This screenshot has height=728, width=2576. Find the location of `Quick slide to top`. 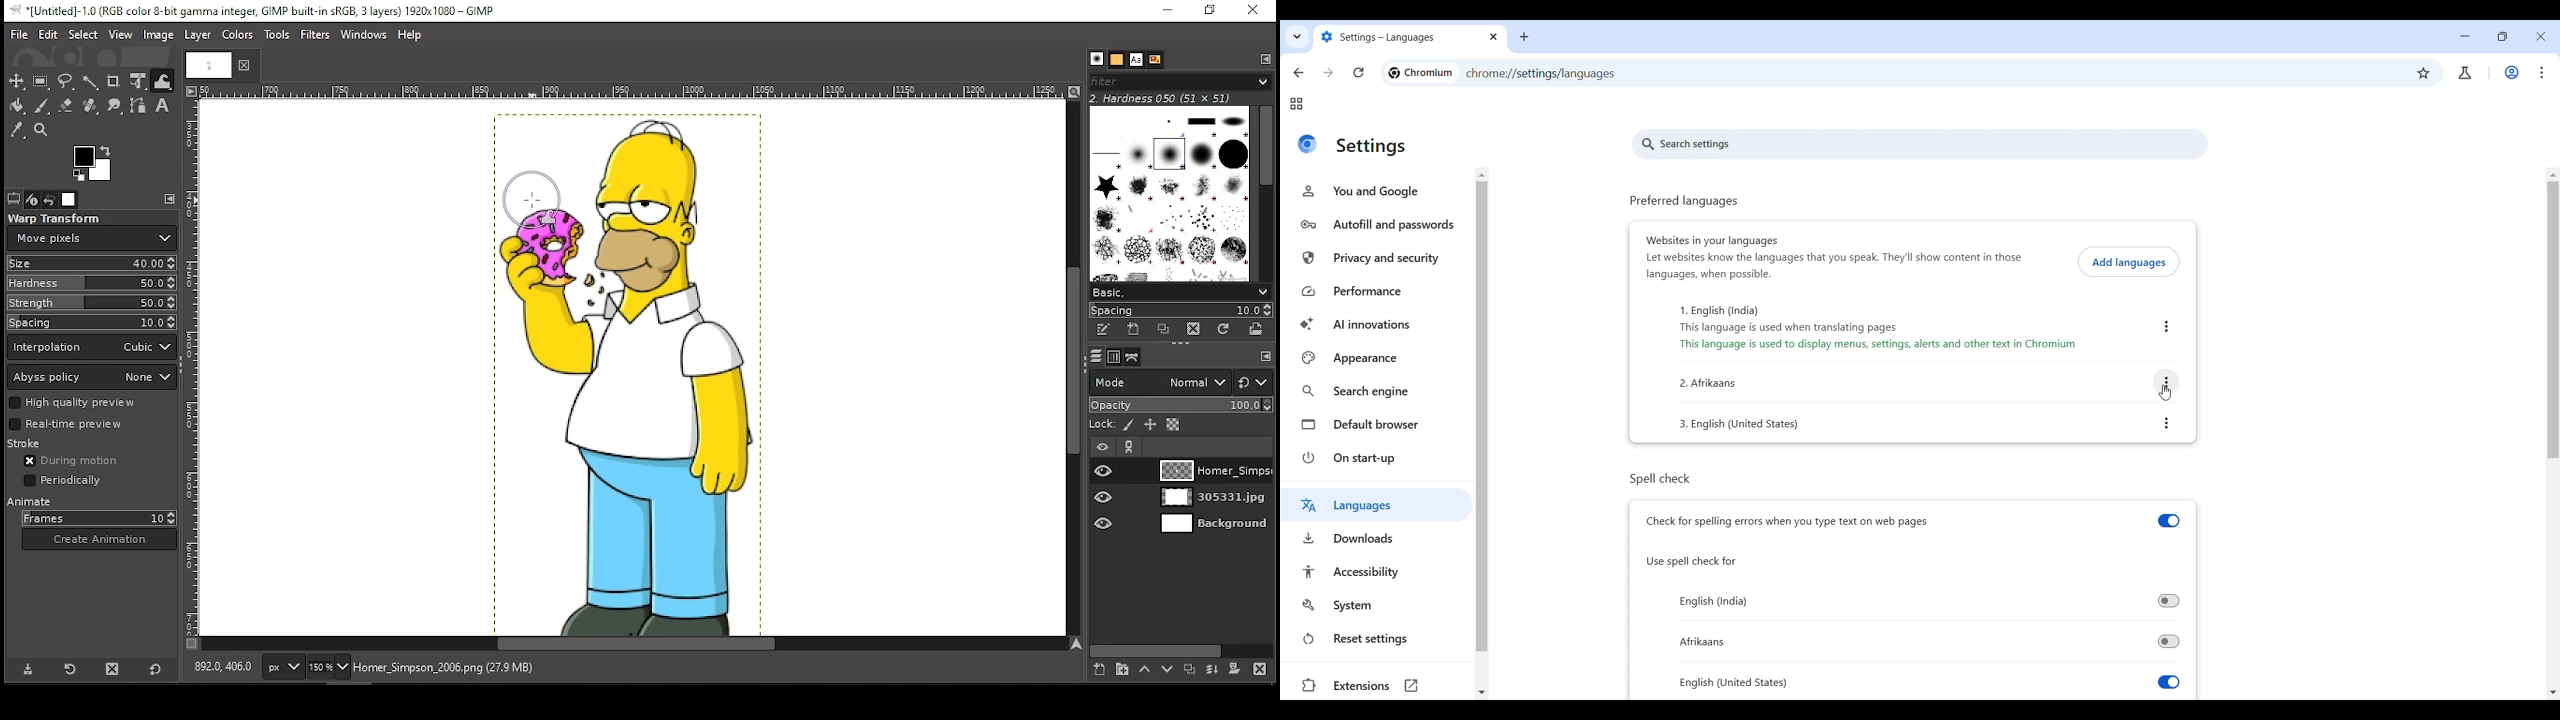

Quick slide to top is located at coordinates (1484, 173).